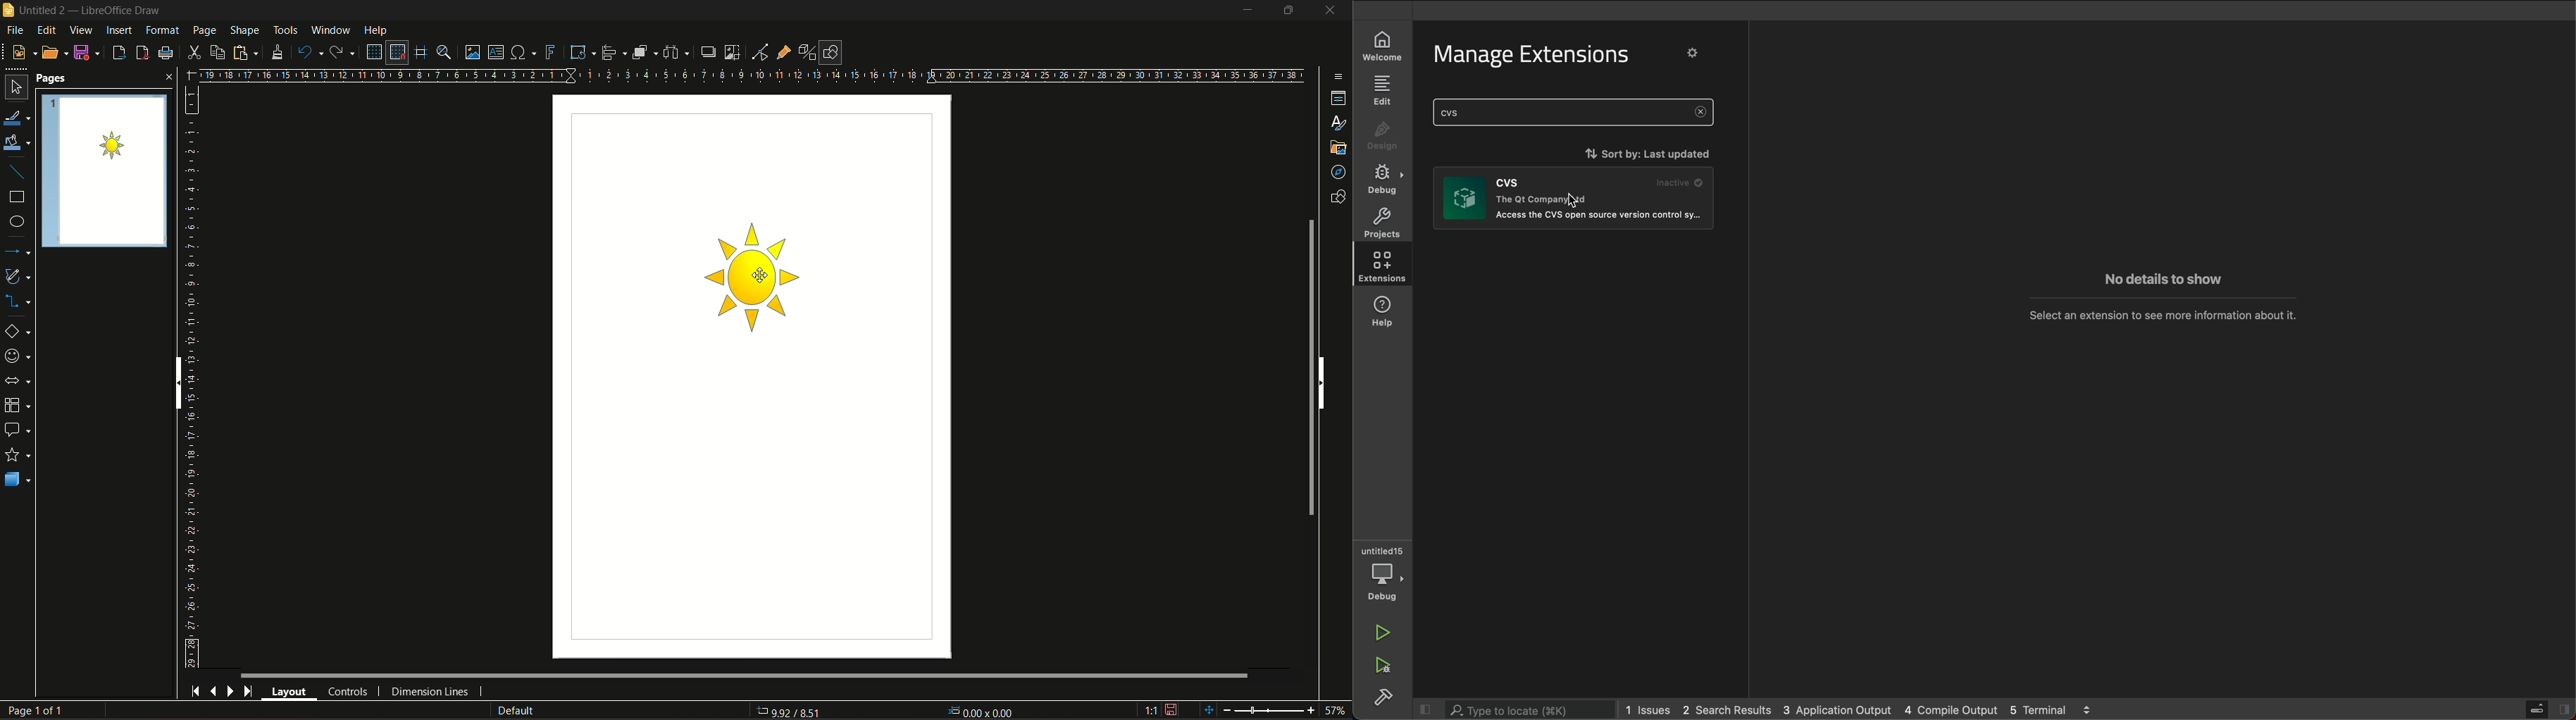 The width and height of the screenshot is (2576, 728). What do you see at coordinates (1324, 382) in the screenshot?
I see `horizontal scroll` at bounding box center [1324, 382].